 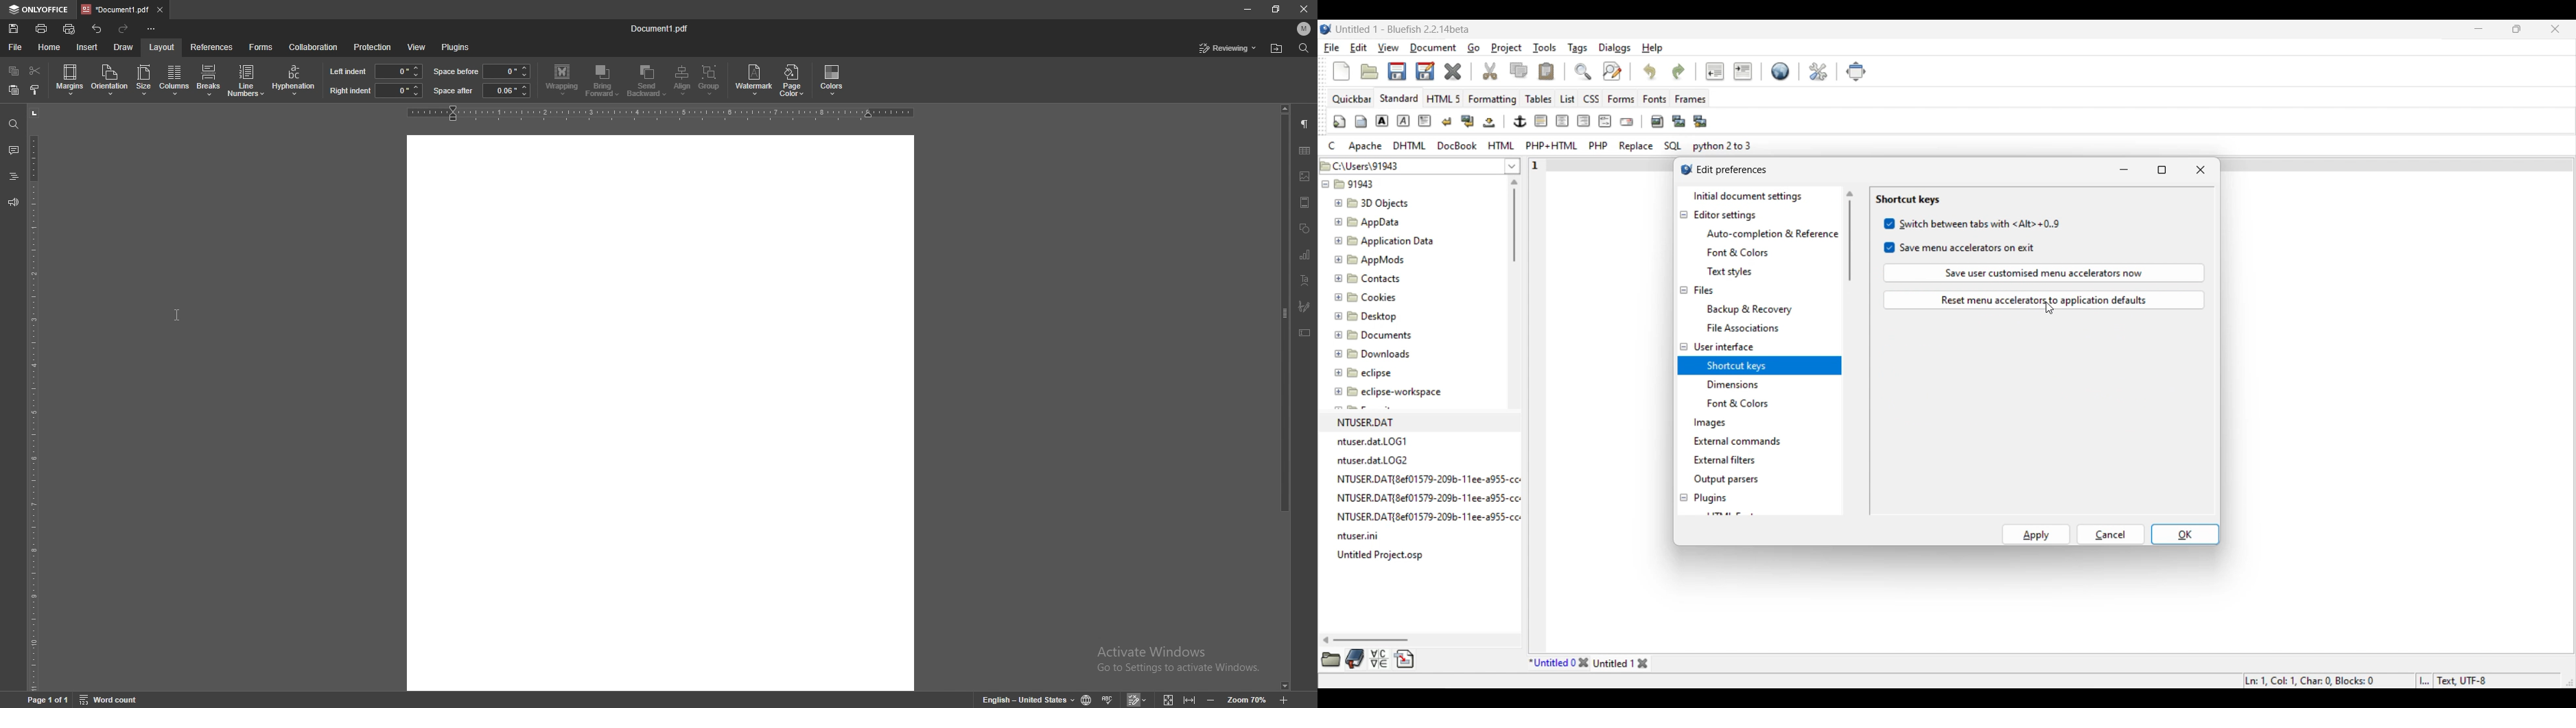 What do you see at coordinates (1305, 28) in the screenshot?
I see `profile` at bounding box center [1305, 28].